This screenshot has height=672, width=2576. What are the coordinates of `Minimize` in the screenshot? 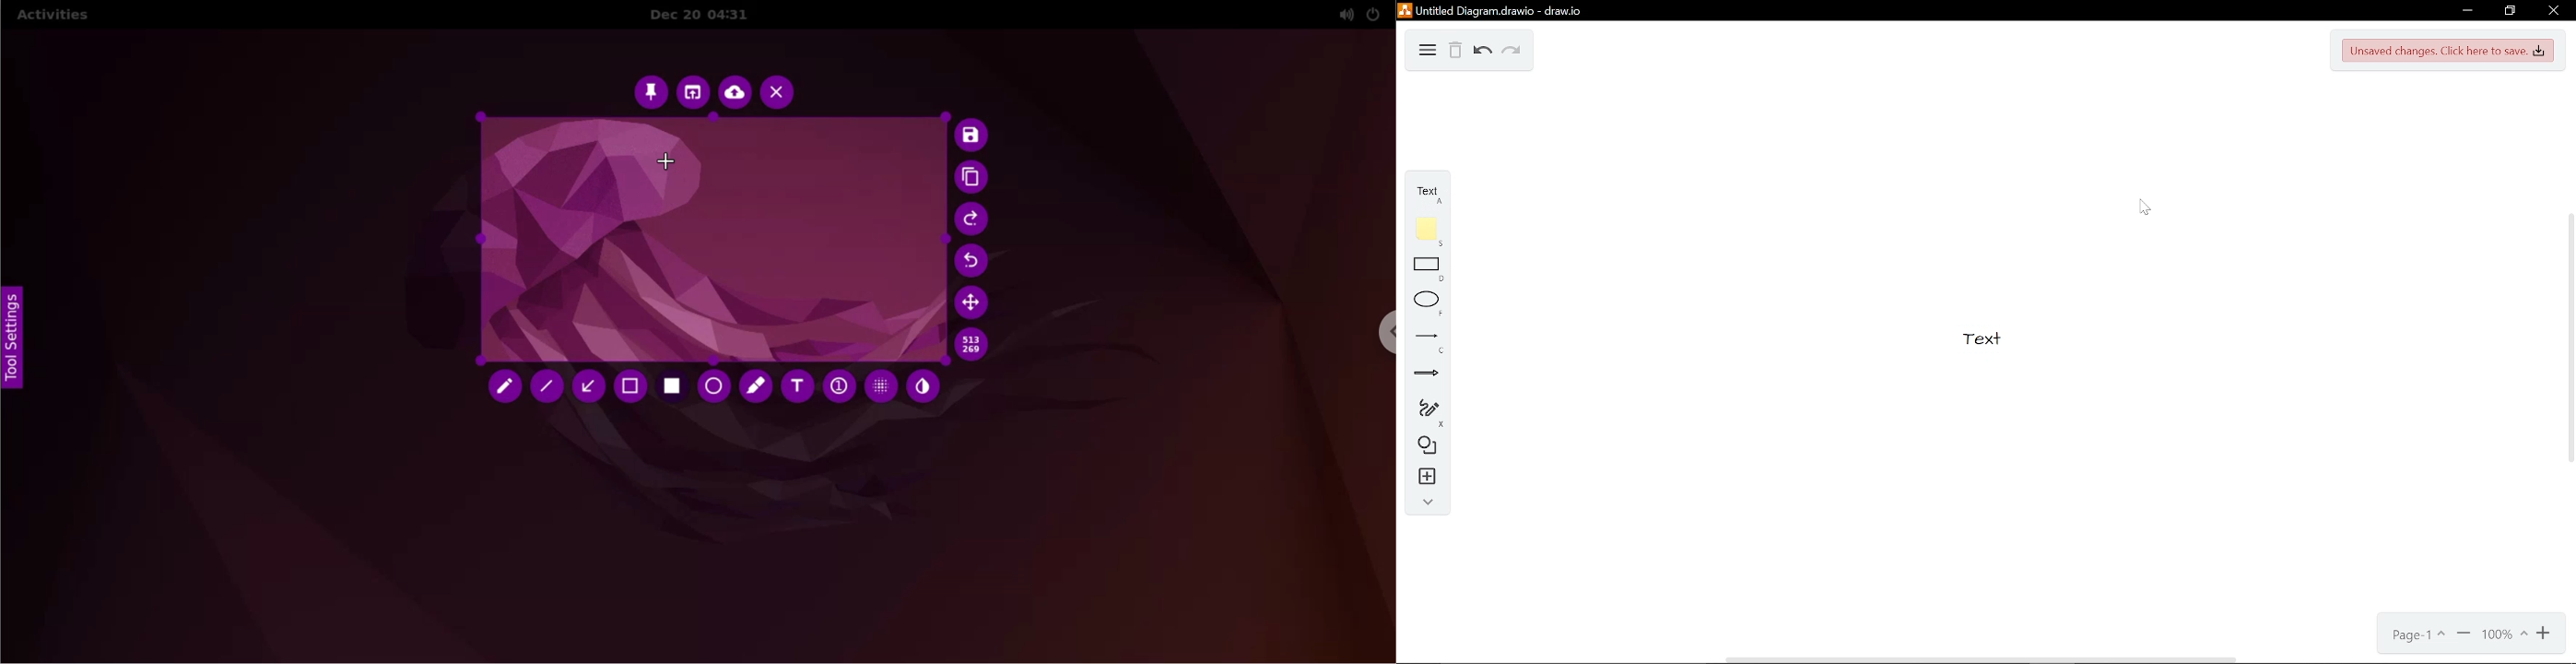 It's located at (2467, 10).